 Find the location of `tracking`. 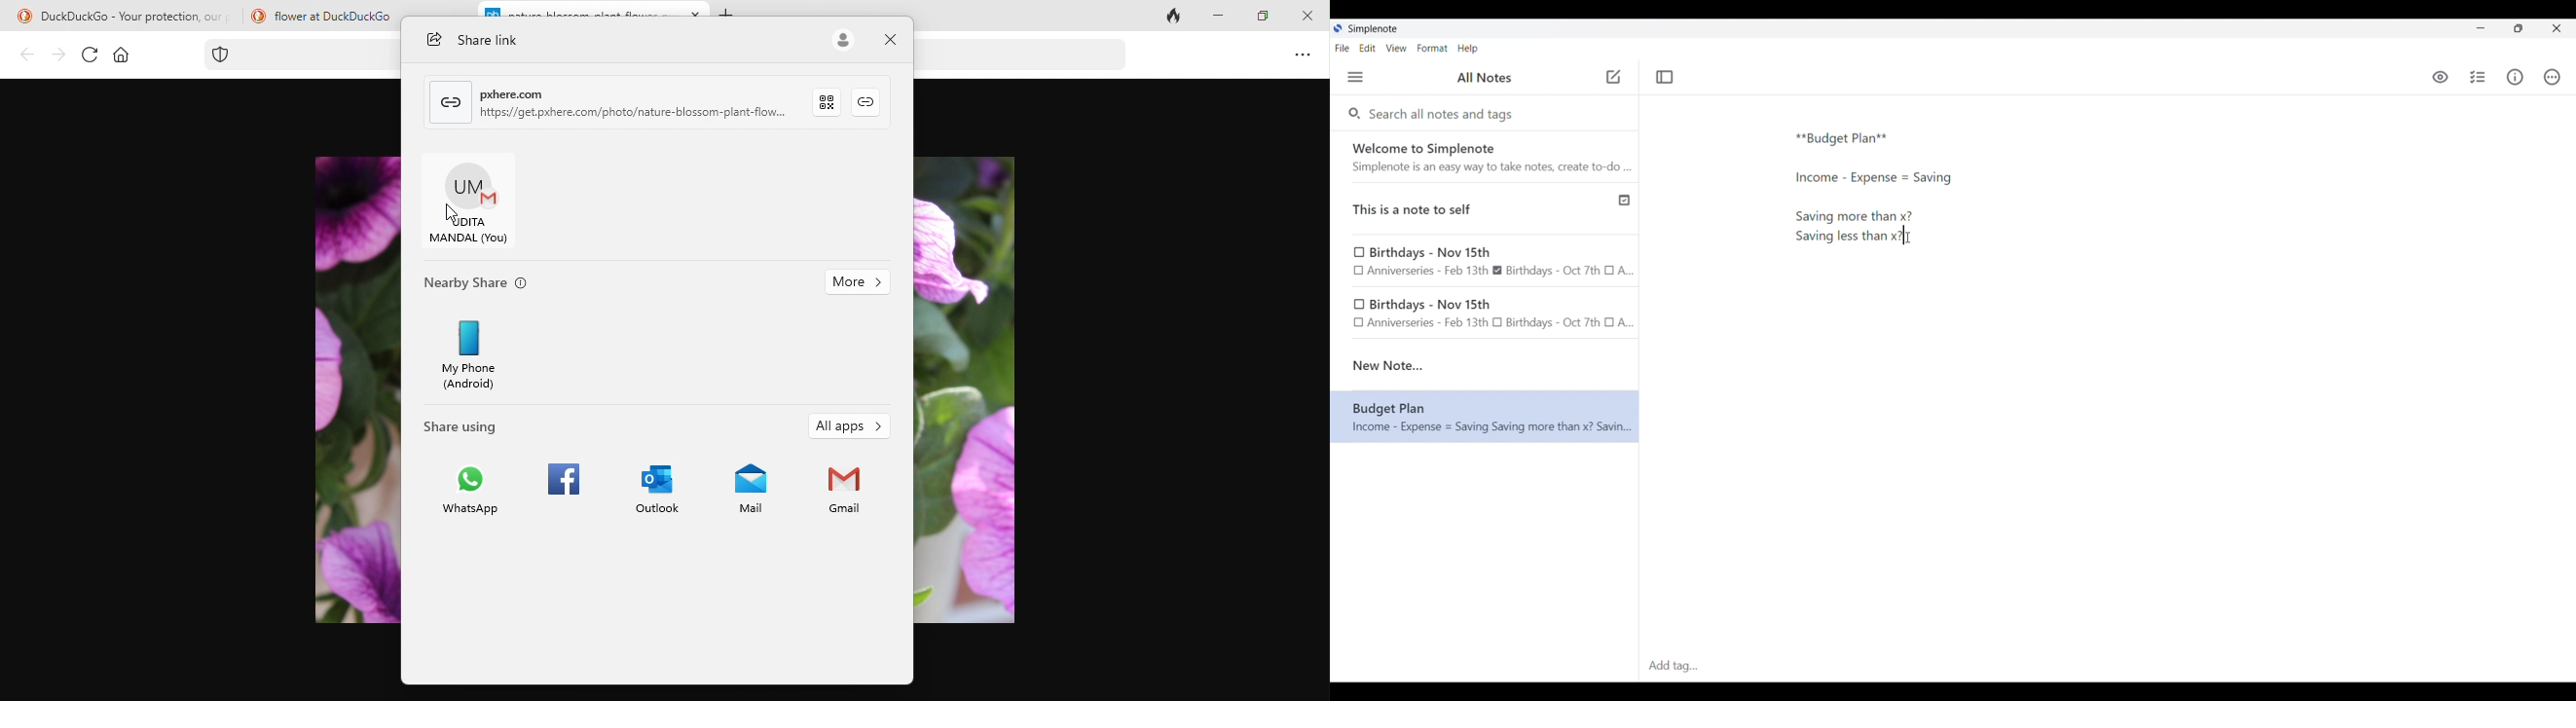

tracking is located at coordinates (225, 55).